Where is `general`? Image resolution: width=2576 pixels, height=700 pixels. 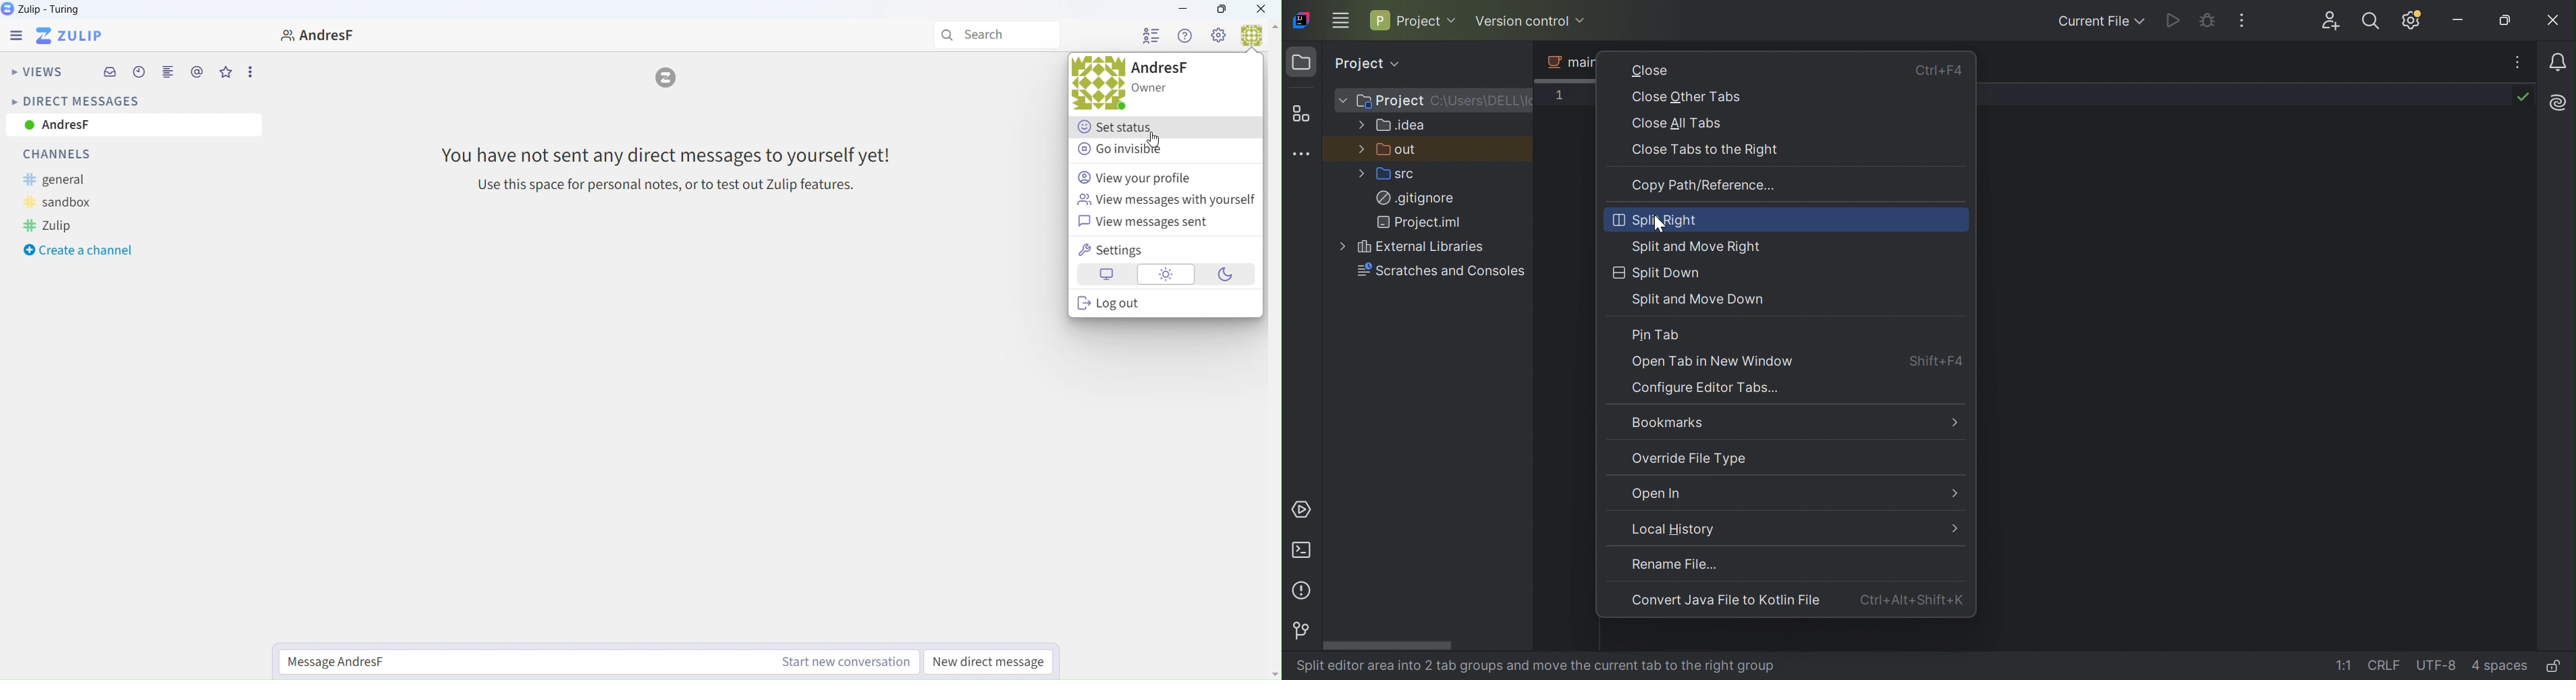
general is located at coordinates (65, 180).